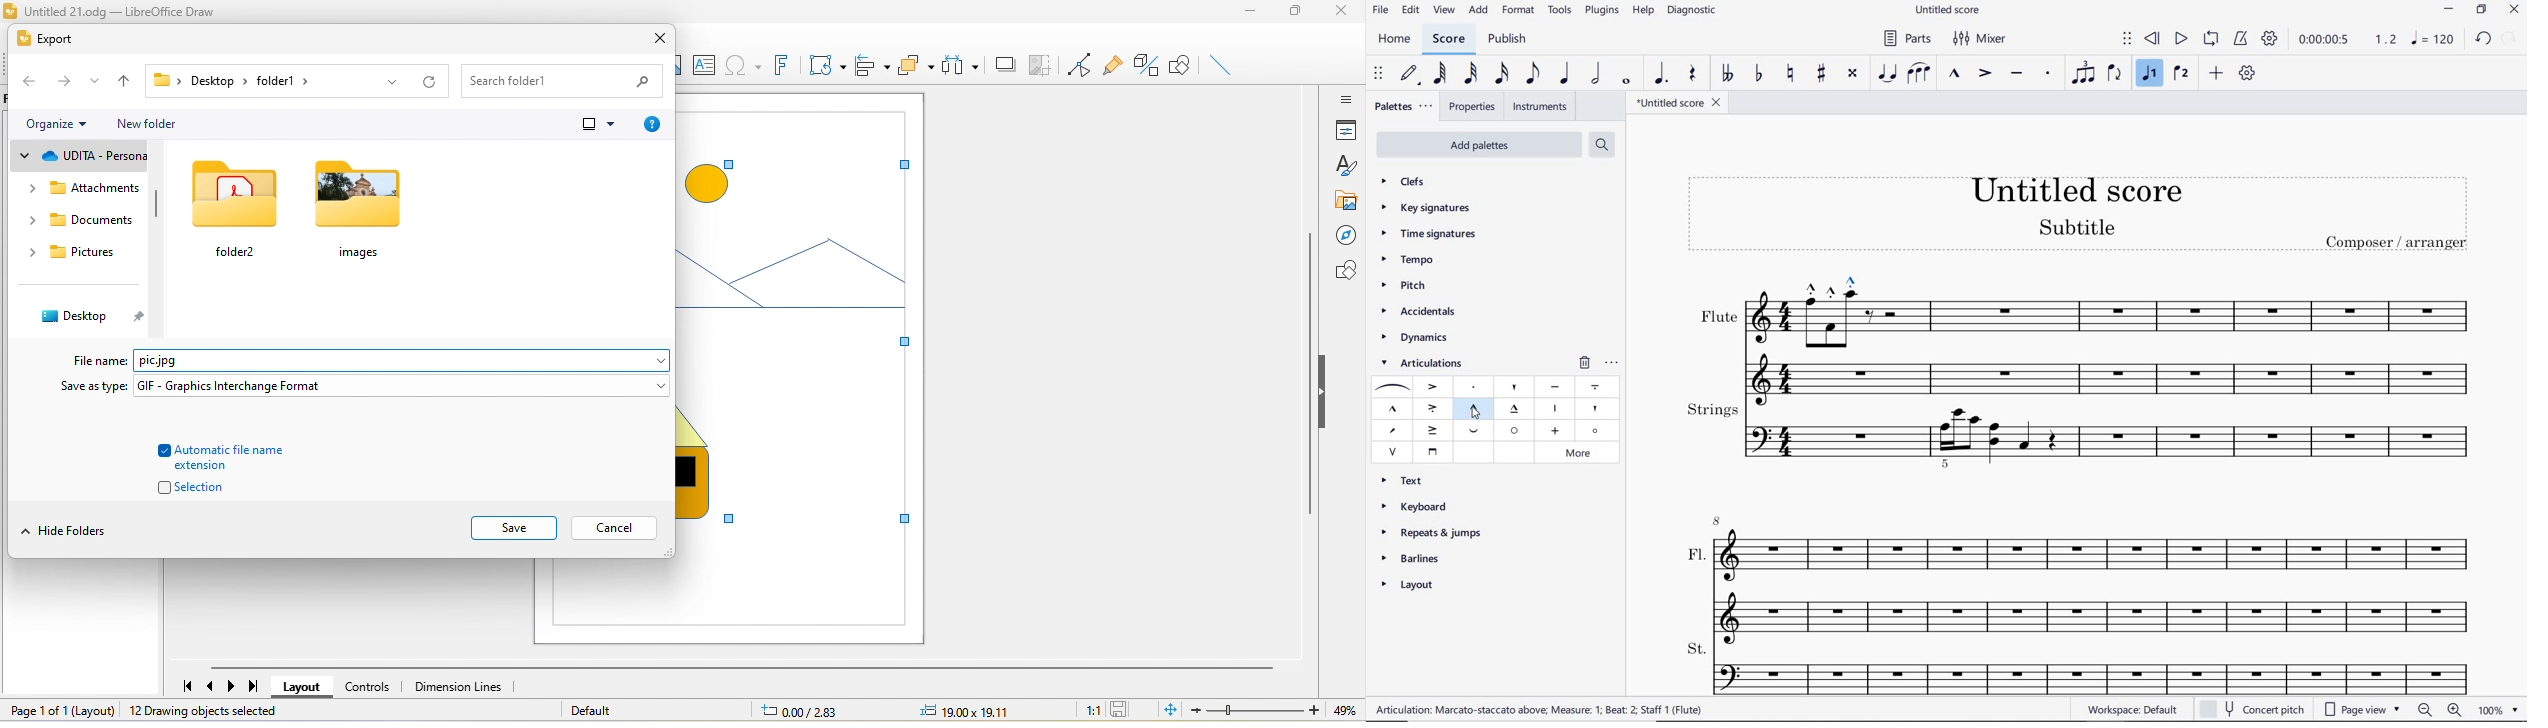  Describe the element at coordinates (126, 83) in the screenshot. I see `up to previous` at that location.